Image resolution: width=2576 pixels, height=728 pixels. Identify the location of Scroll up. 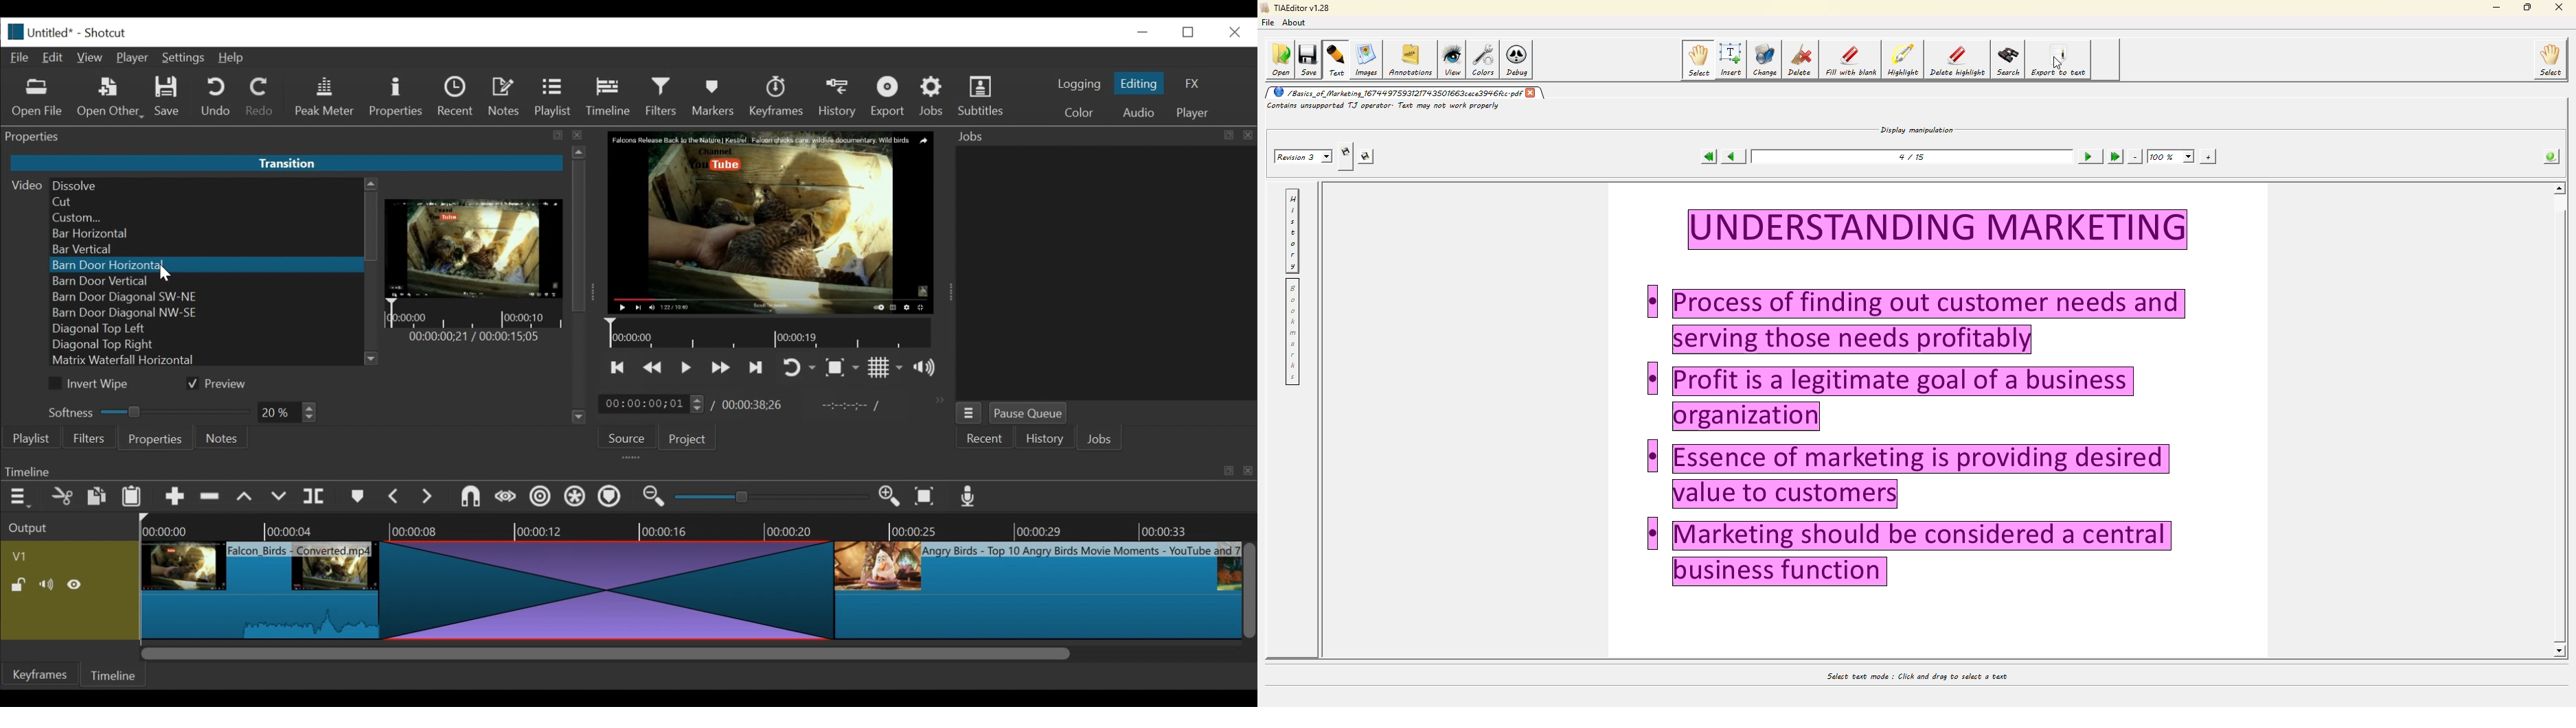
(371, 185).